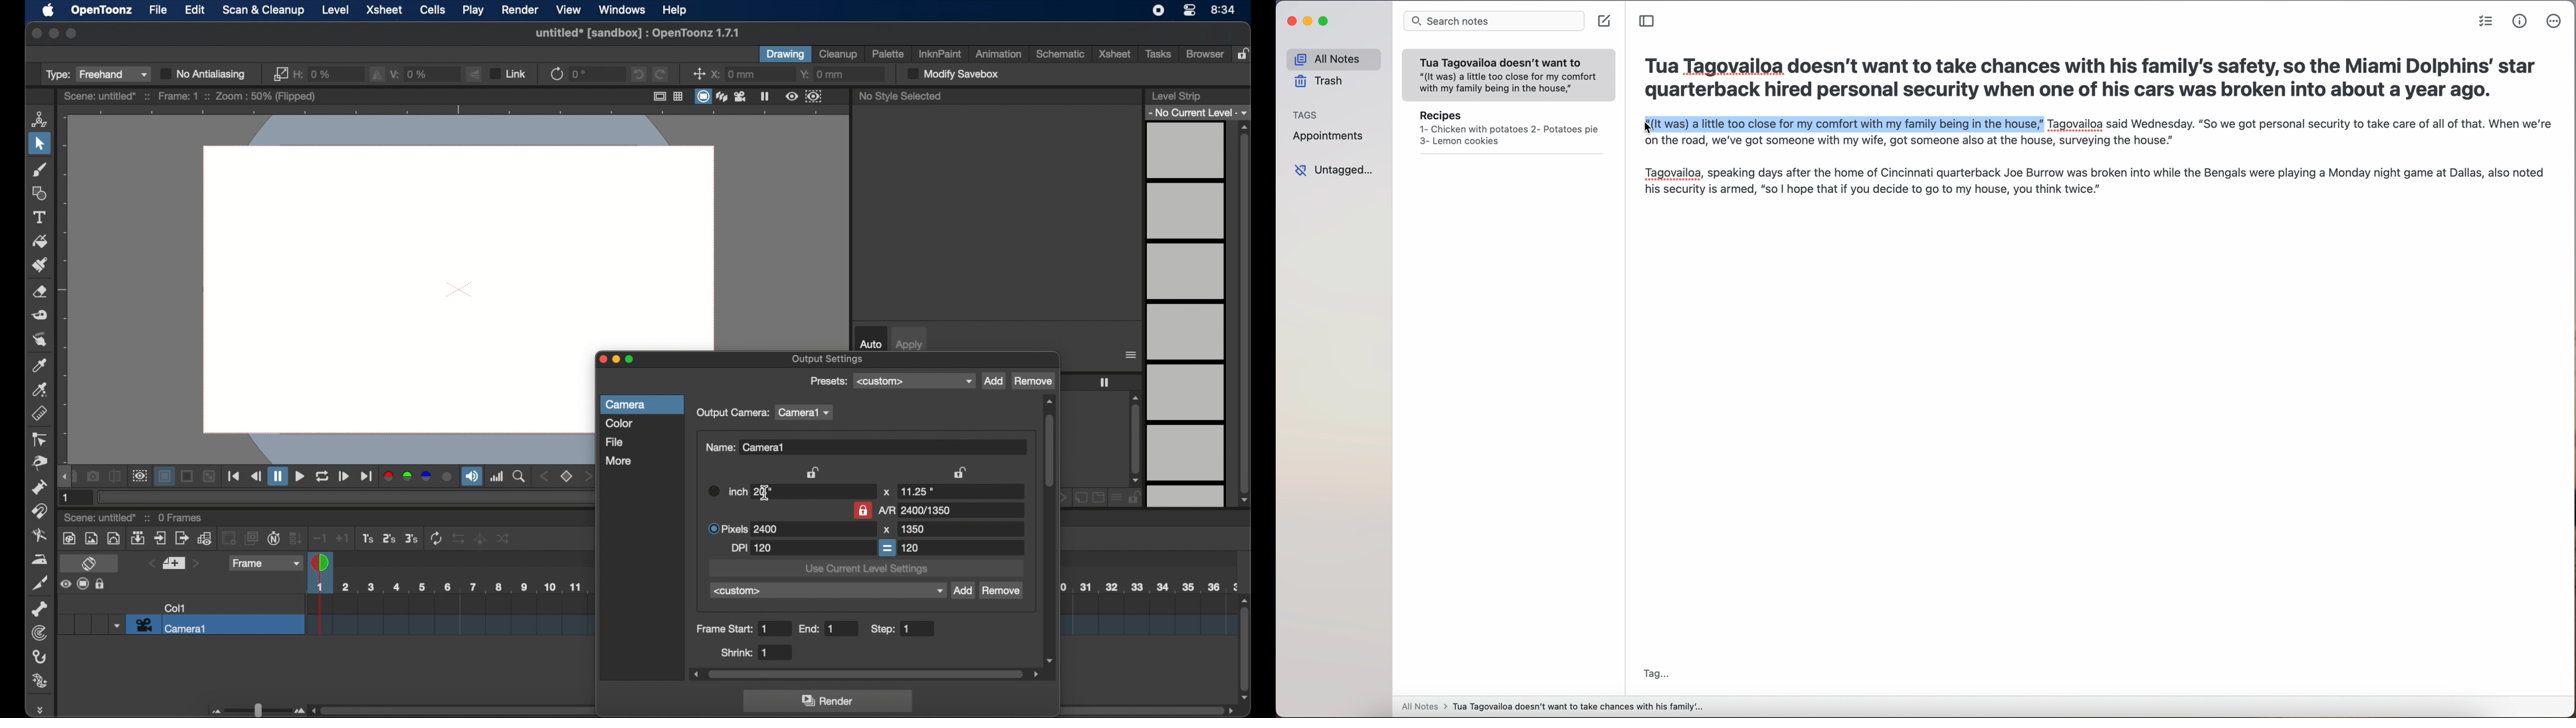 This screenshot has height=728, width=2576. I want to click on maximize Simplenote, so click(1324, 21).